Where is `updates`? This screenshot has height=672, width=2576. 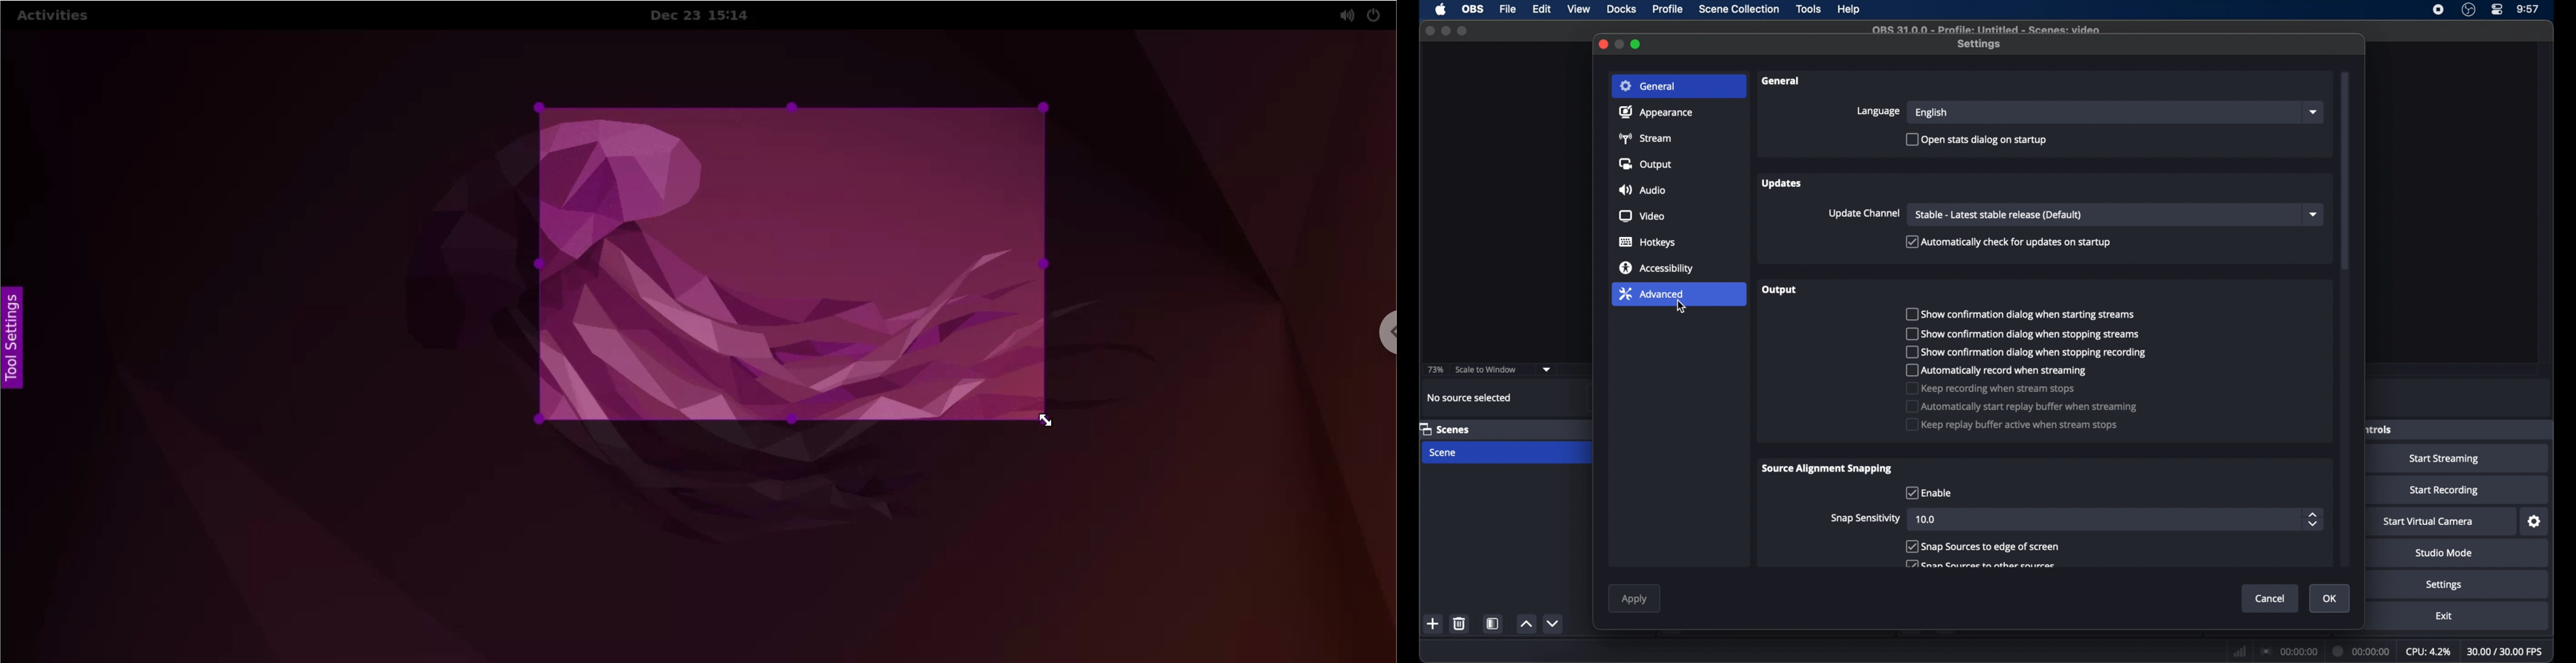
updates is located at coordinates (1783, 183).